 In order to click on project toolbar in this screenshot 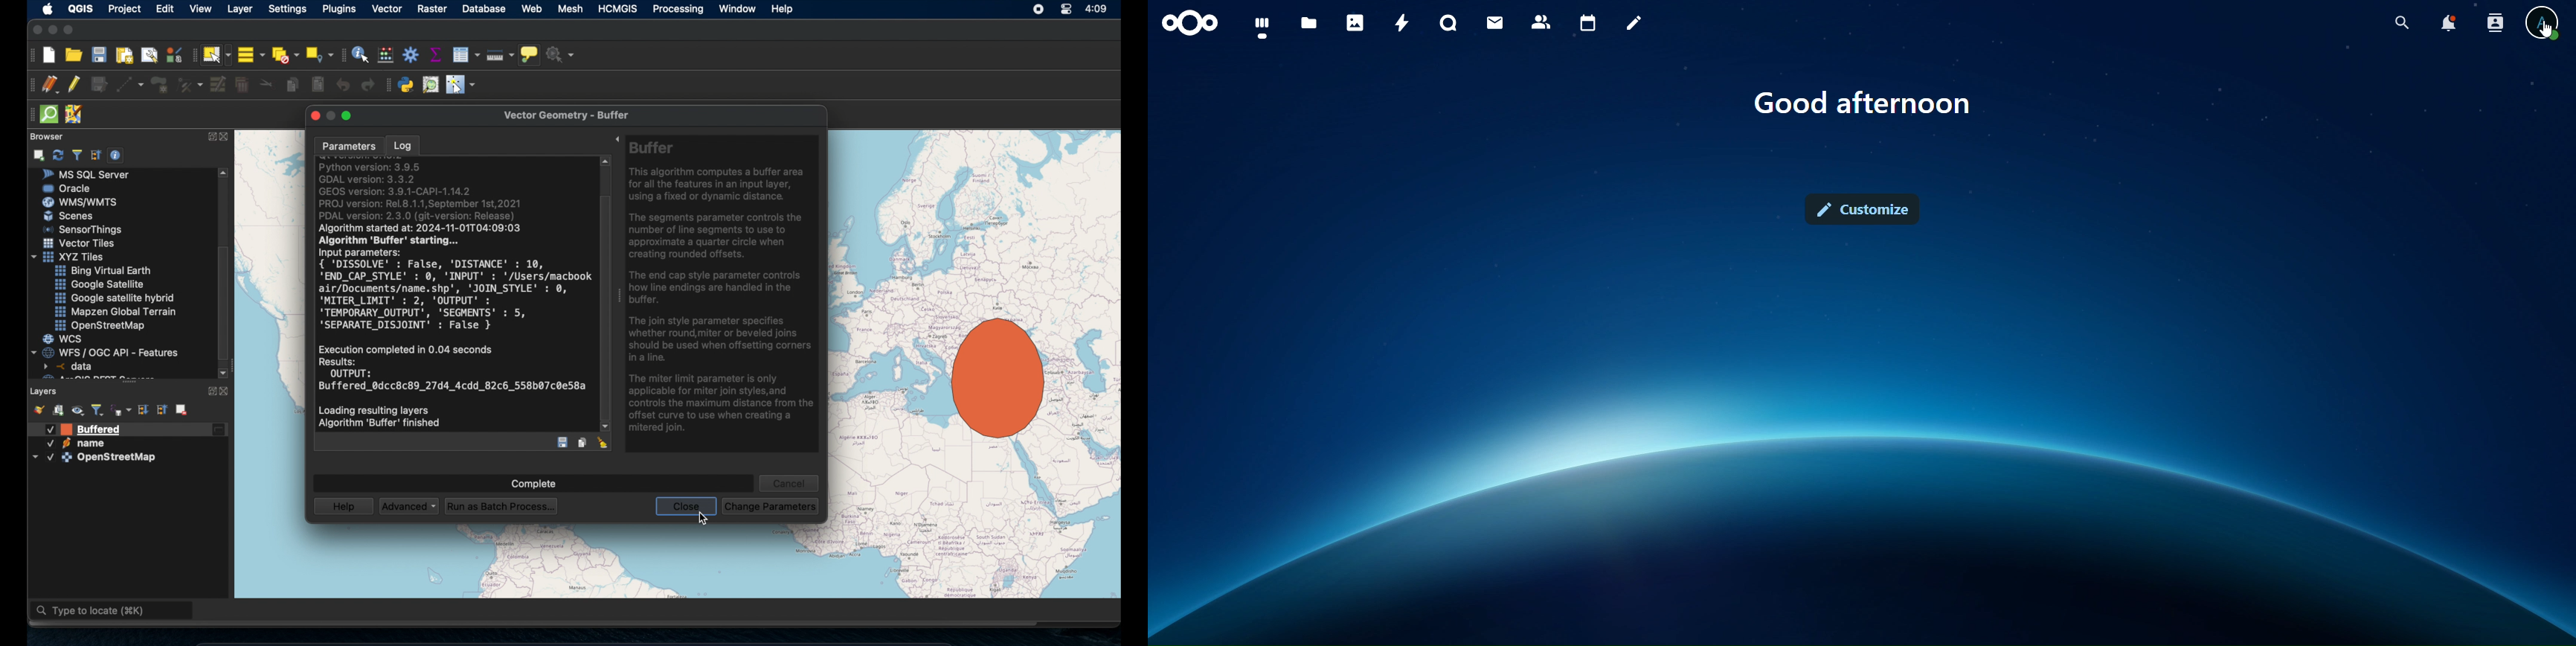, I will do `click(31, 55)`.